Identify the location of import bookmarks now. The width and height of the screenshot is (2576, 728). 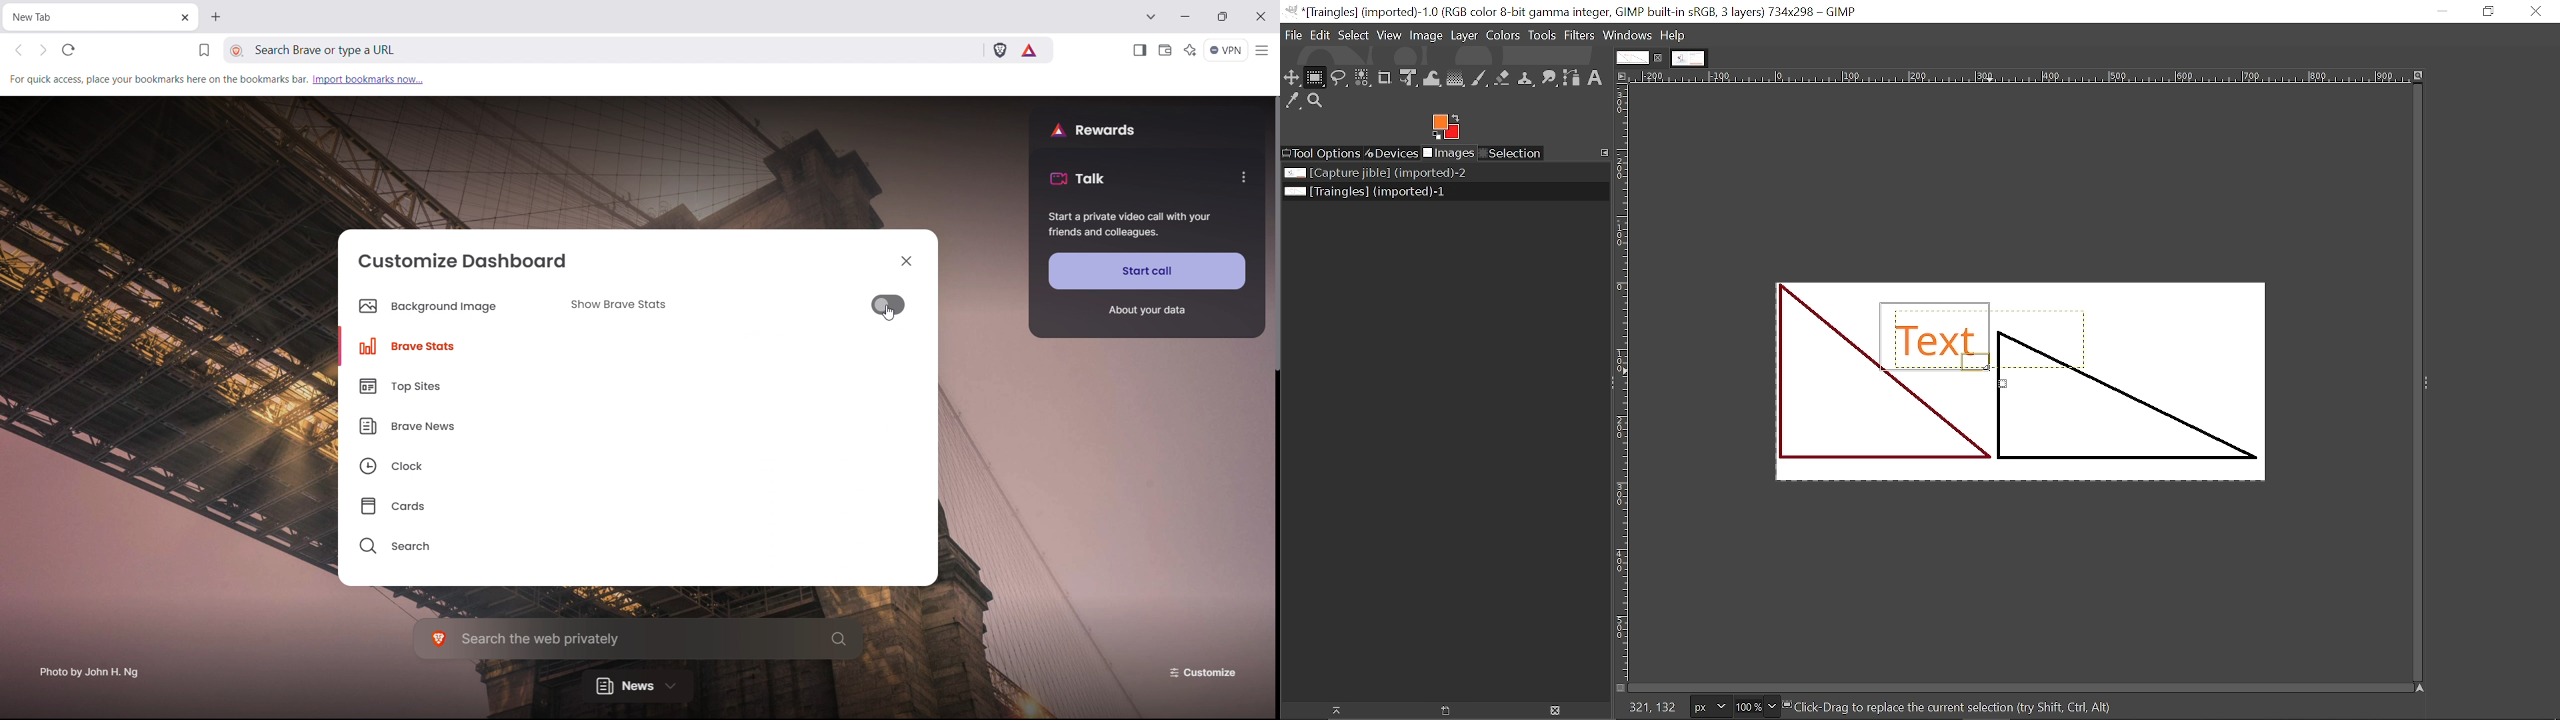
(368, 79).